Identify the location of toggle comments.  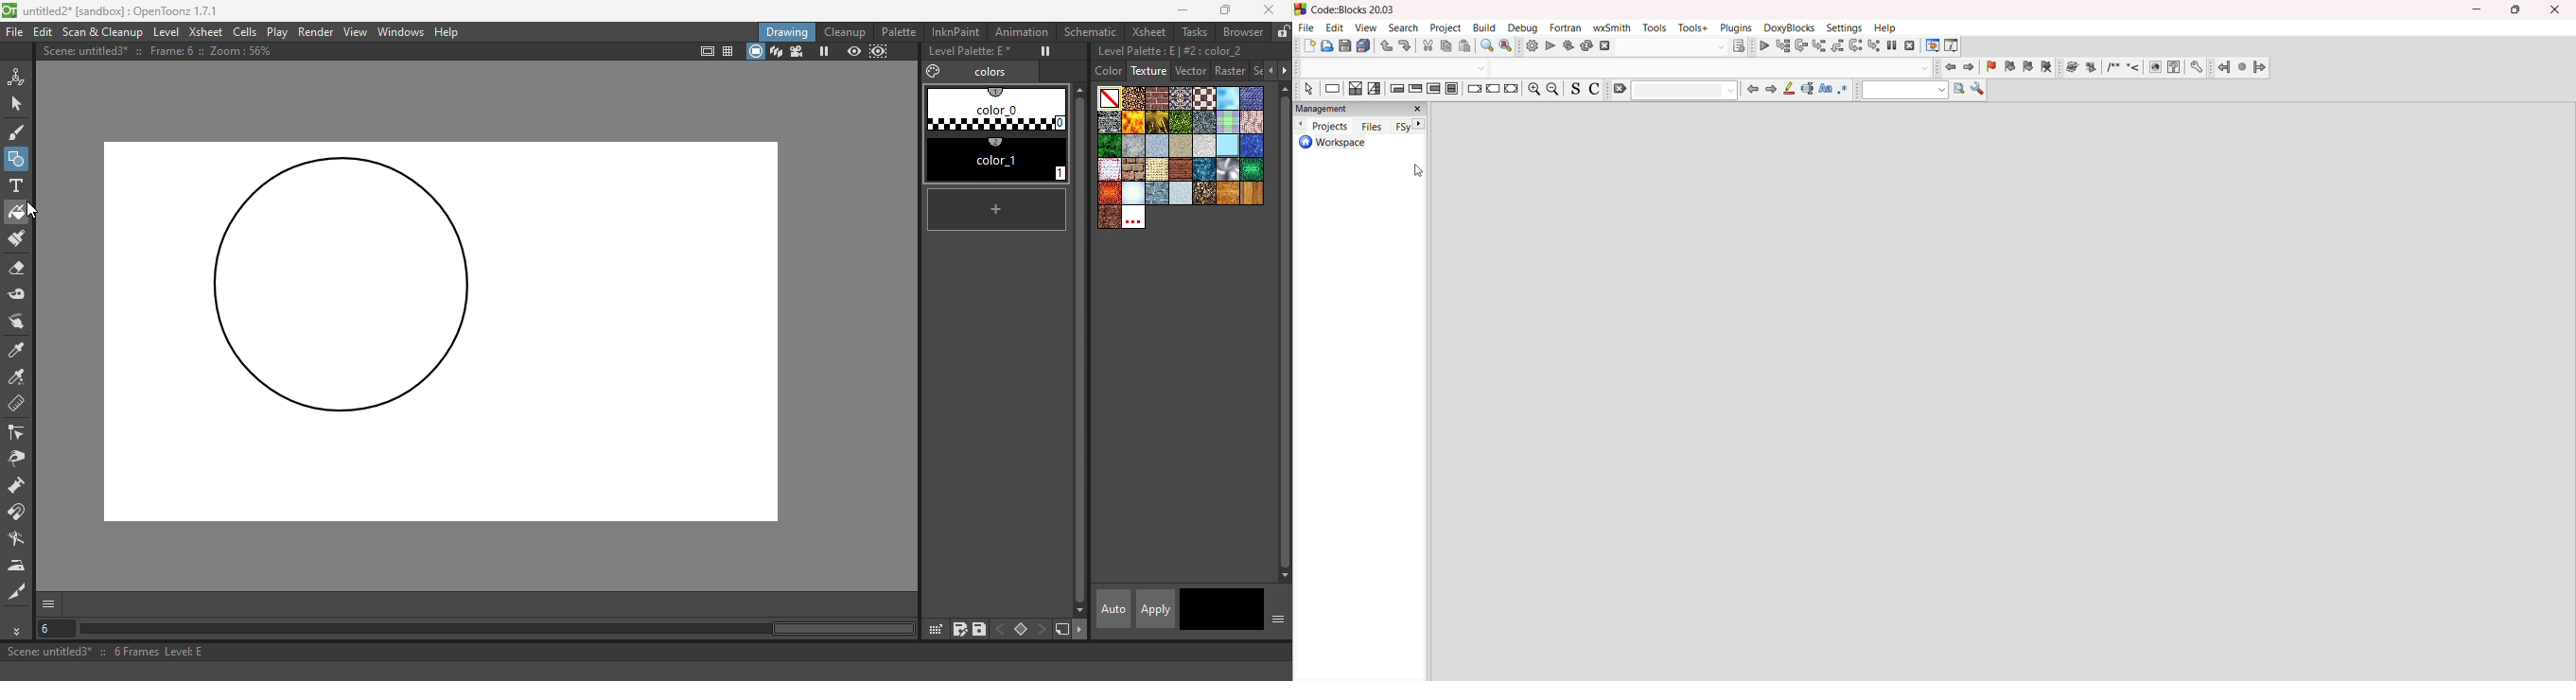
(1595, 90).